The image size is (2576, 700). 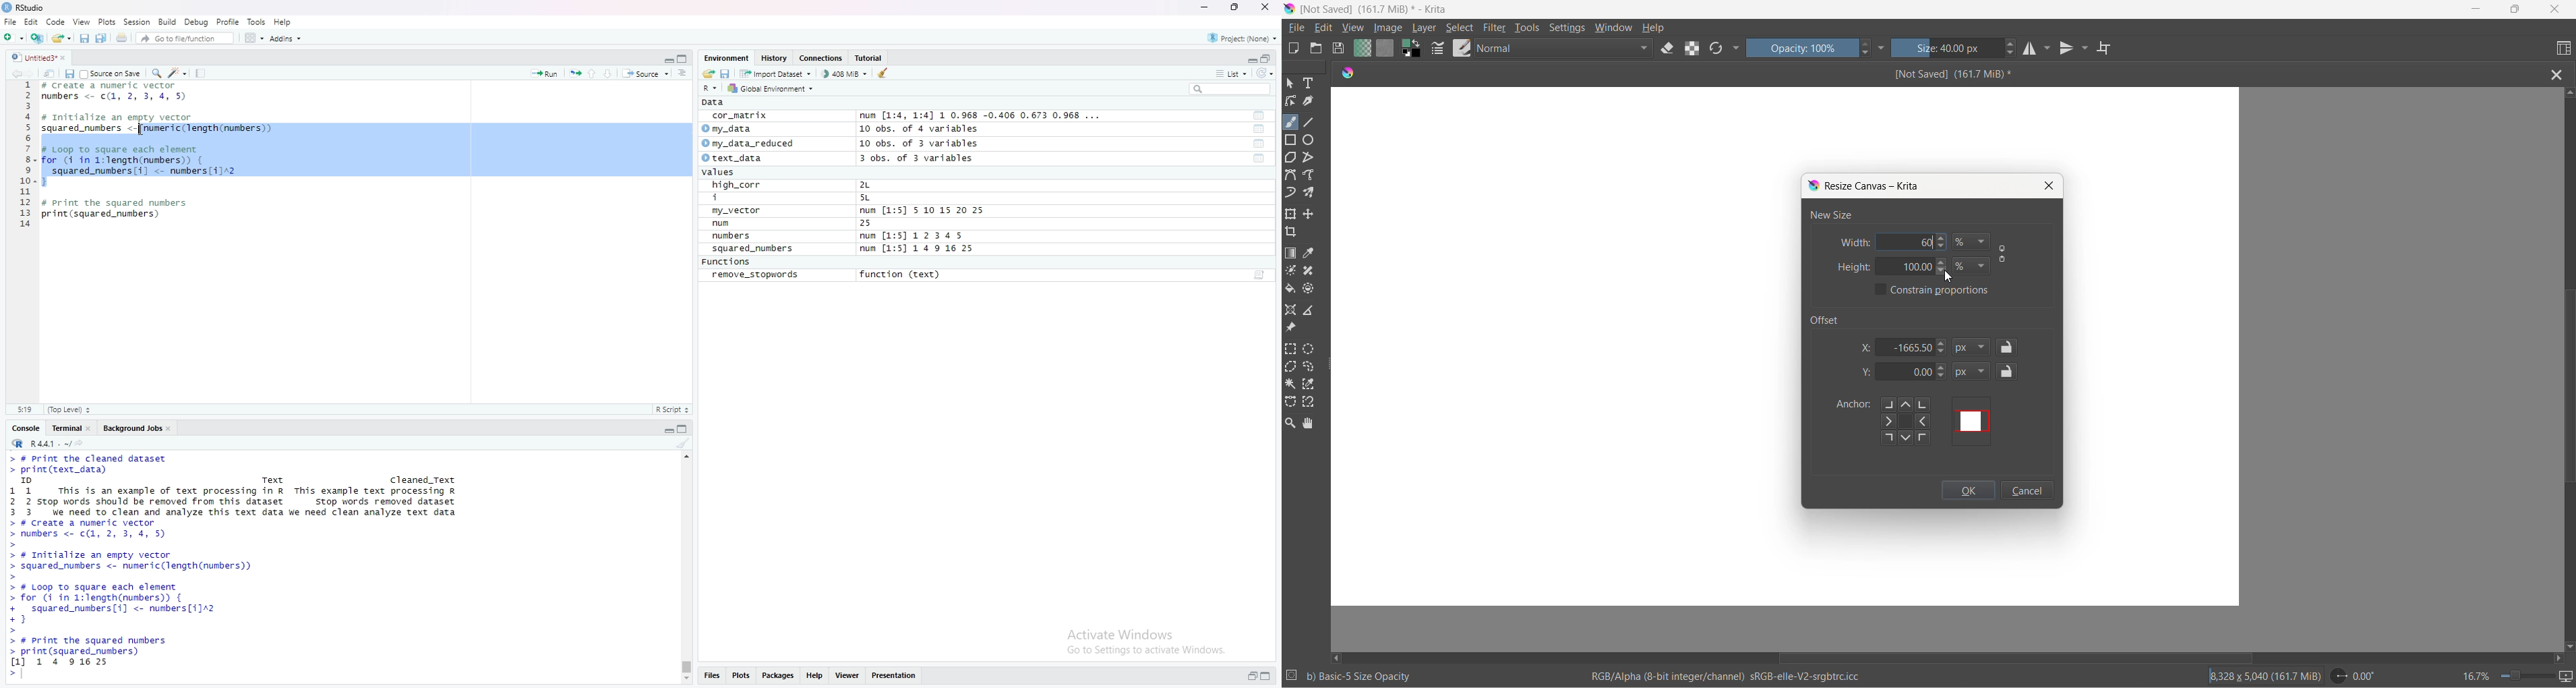 What do you see at coordinates (734, 236) in the screenshot?
I see `numbers` at bounding box center [734, 236].